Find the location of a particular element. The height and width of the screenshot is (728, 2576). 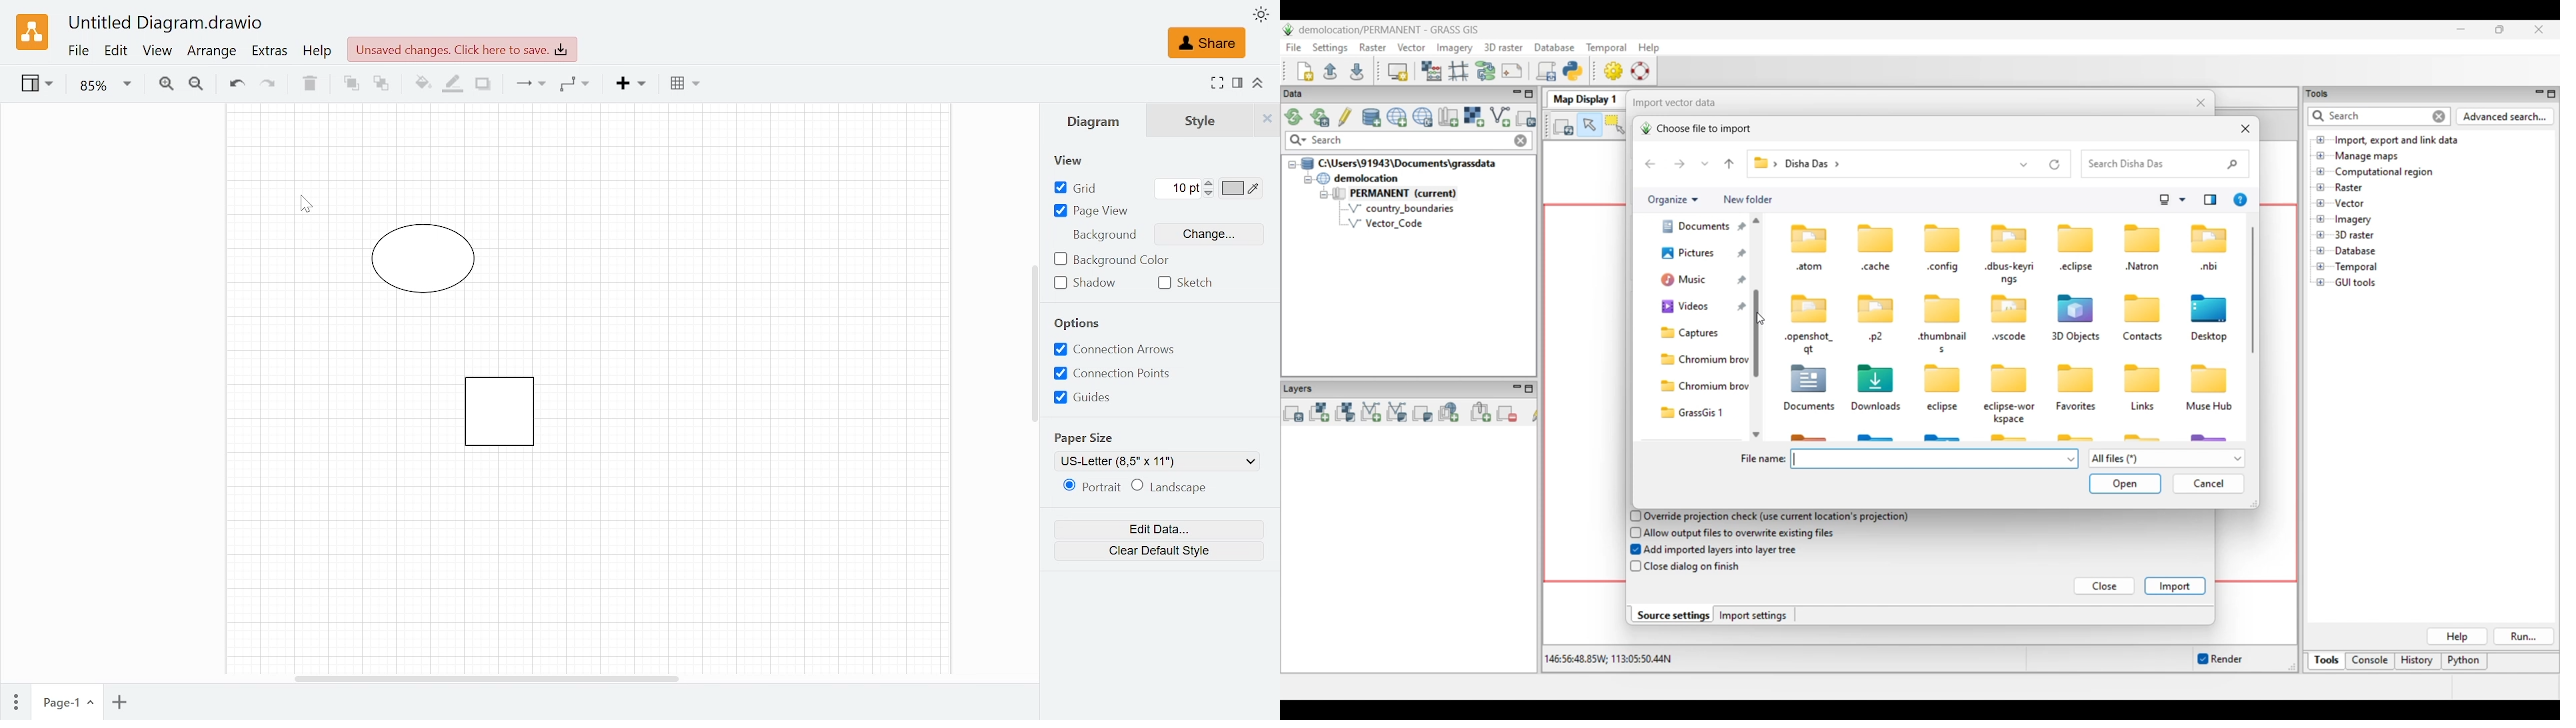

Paper size is located at coordinates (1158, 461).